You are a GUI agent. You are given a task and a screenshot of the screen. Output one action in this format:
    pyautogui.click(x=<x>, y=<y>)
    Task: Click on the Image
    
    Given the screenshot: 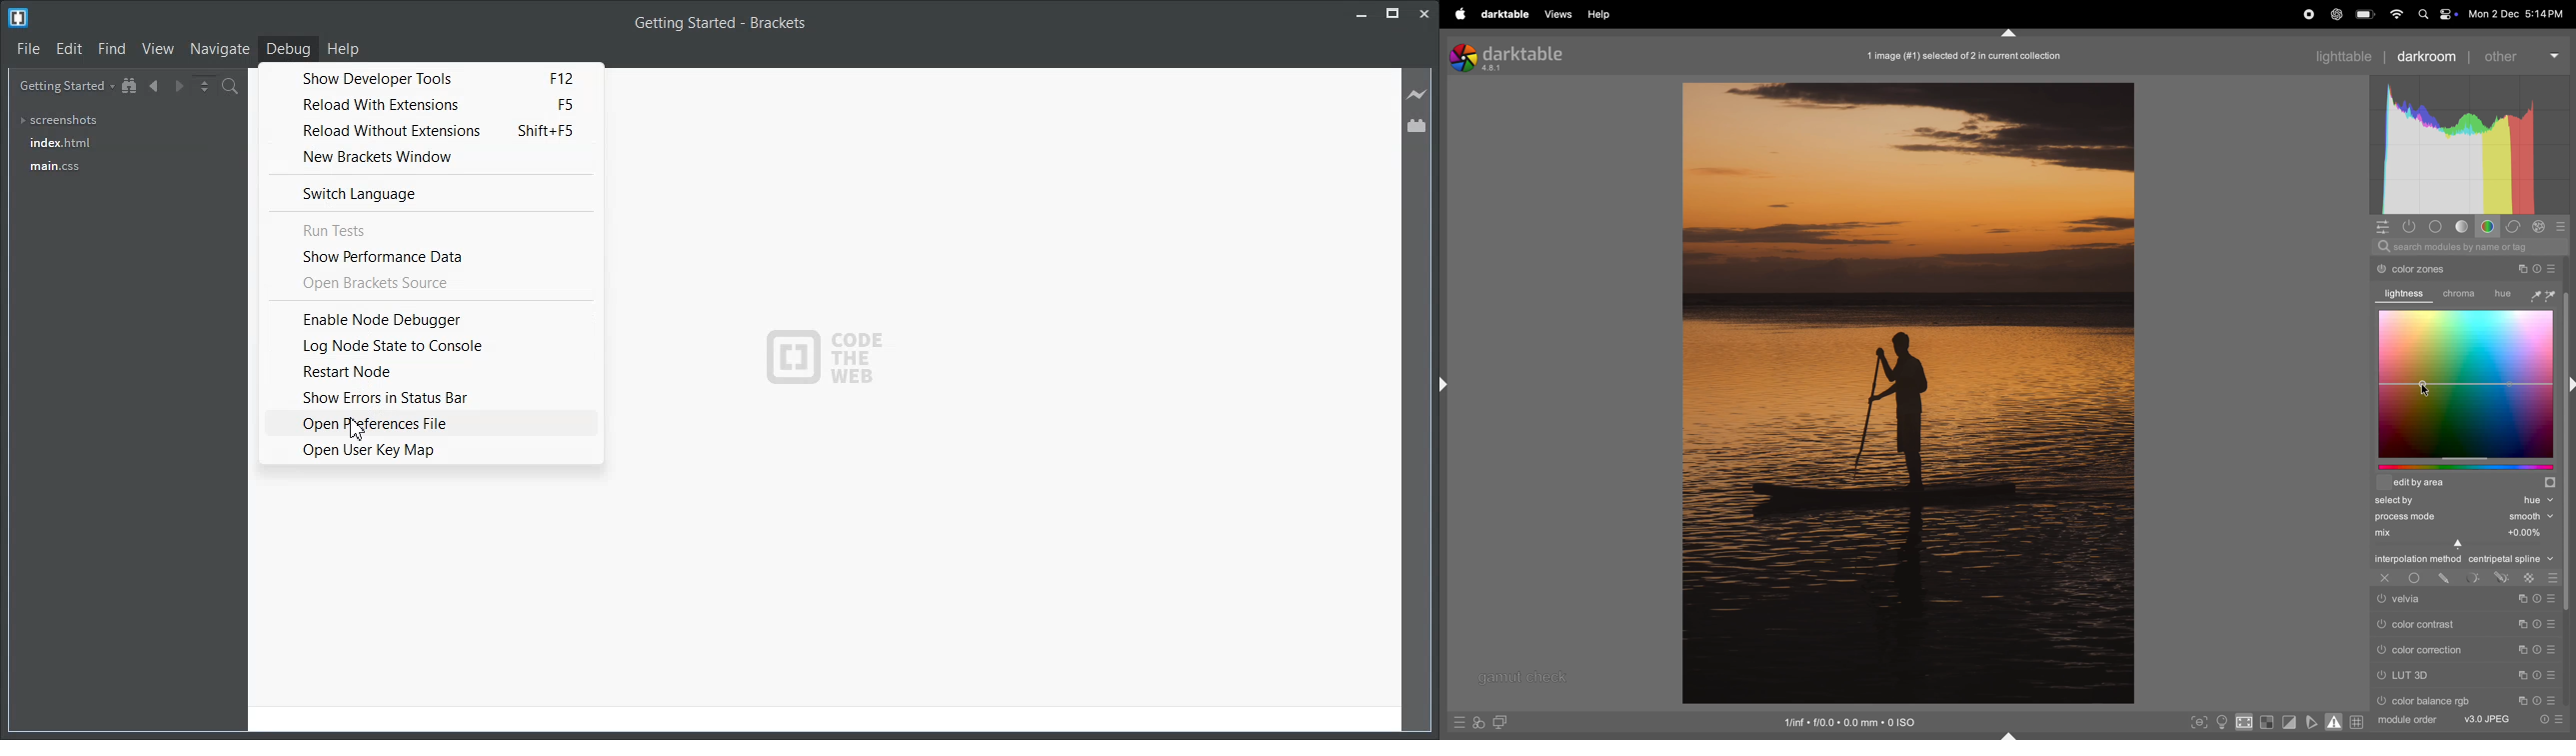 What is the action you would take?
    pyautogui.click(x=1908, y=392)
    